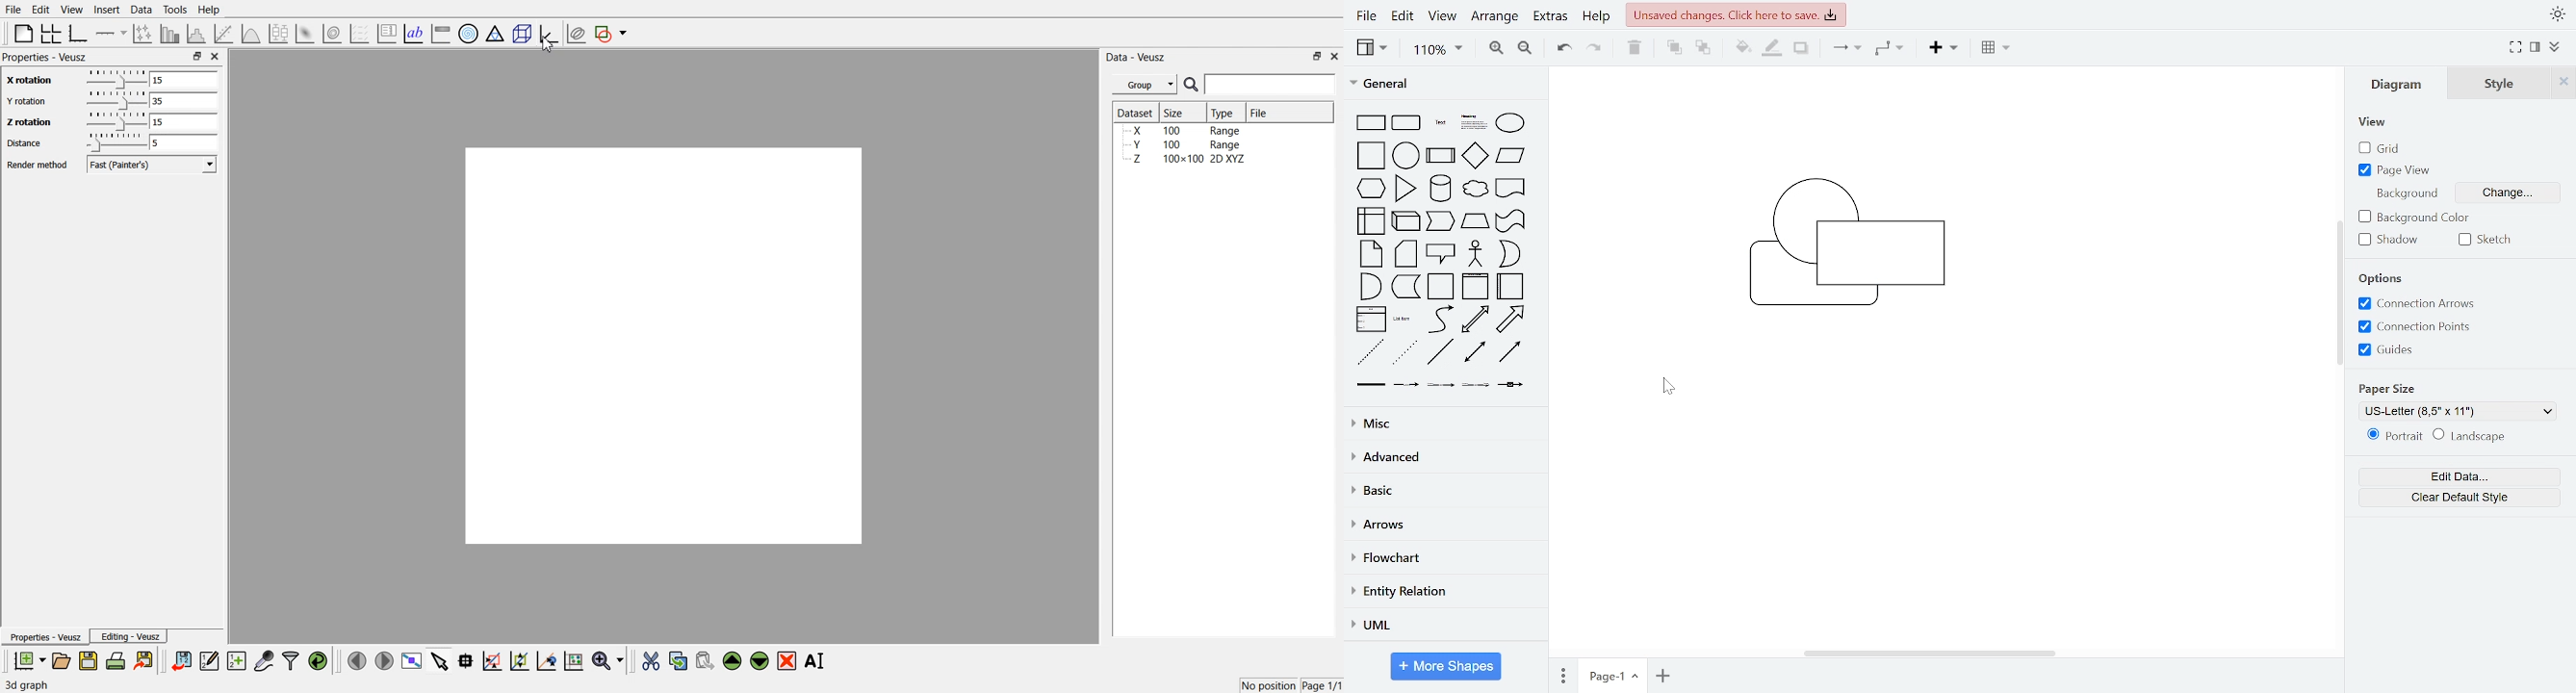 The height and width of the screenshot is (700, 2576). Describe the element at coordinates (1440, 190) in the screenshot. I see `cylinder` at that location.